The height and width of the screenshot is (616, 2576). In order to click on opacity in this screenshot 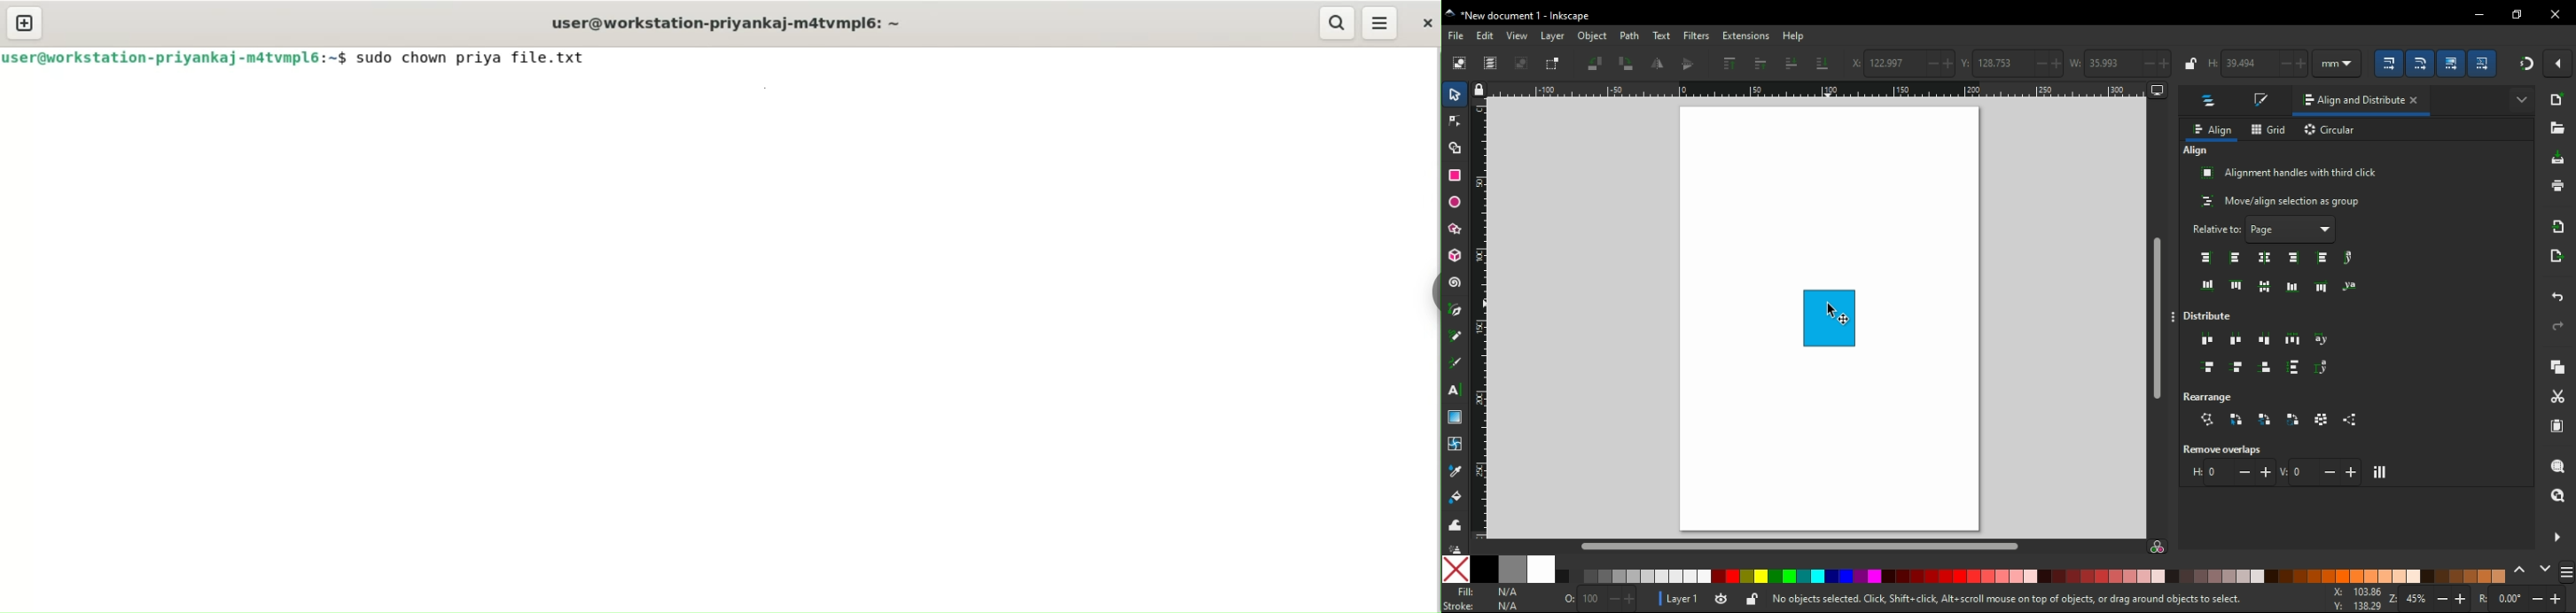, I will do `click(1597, 600)`.